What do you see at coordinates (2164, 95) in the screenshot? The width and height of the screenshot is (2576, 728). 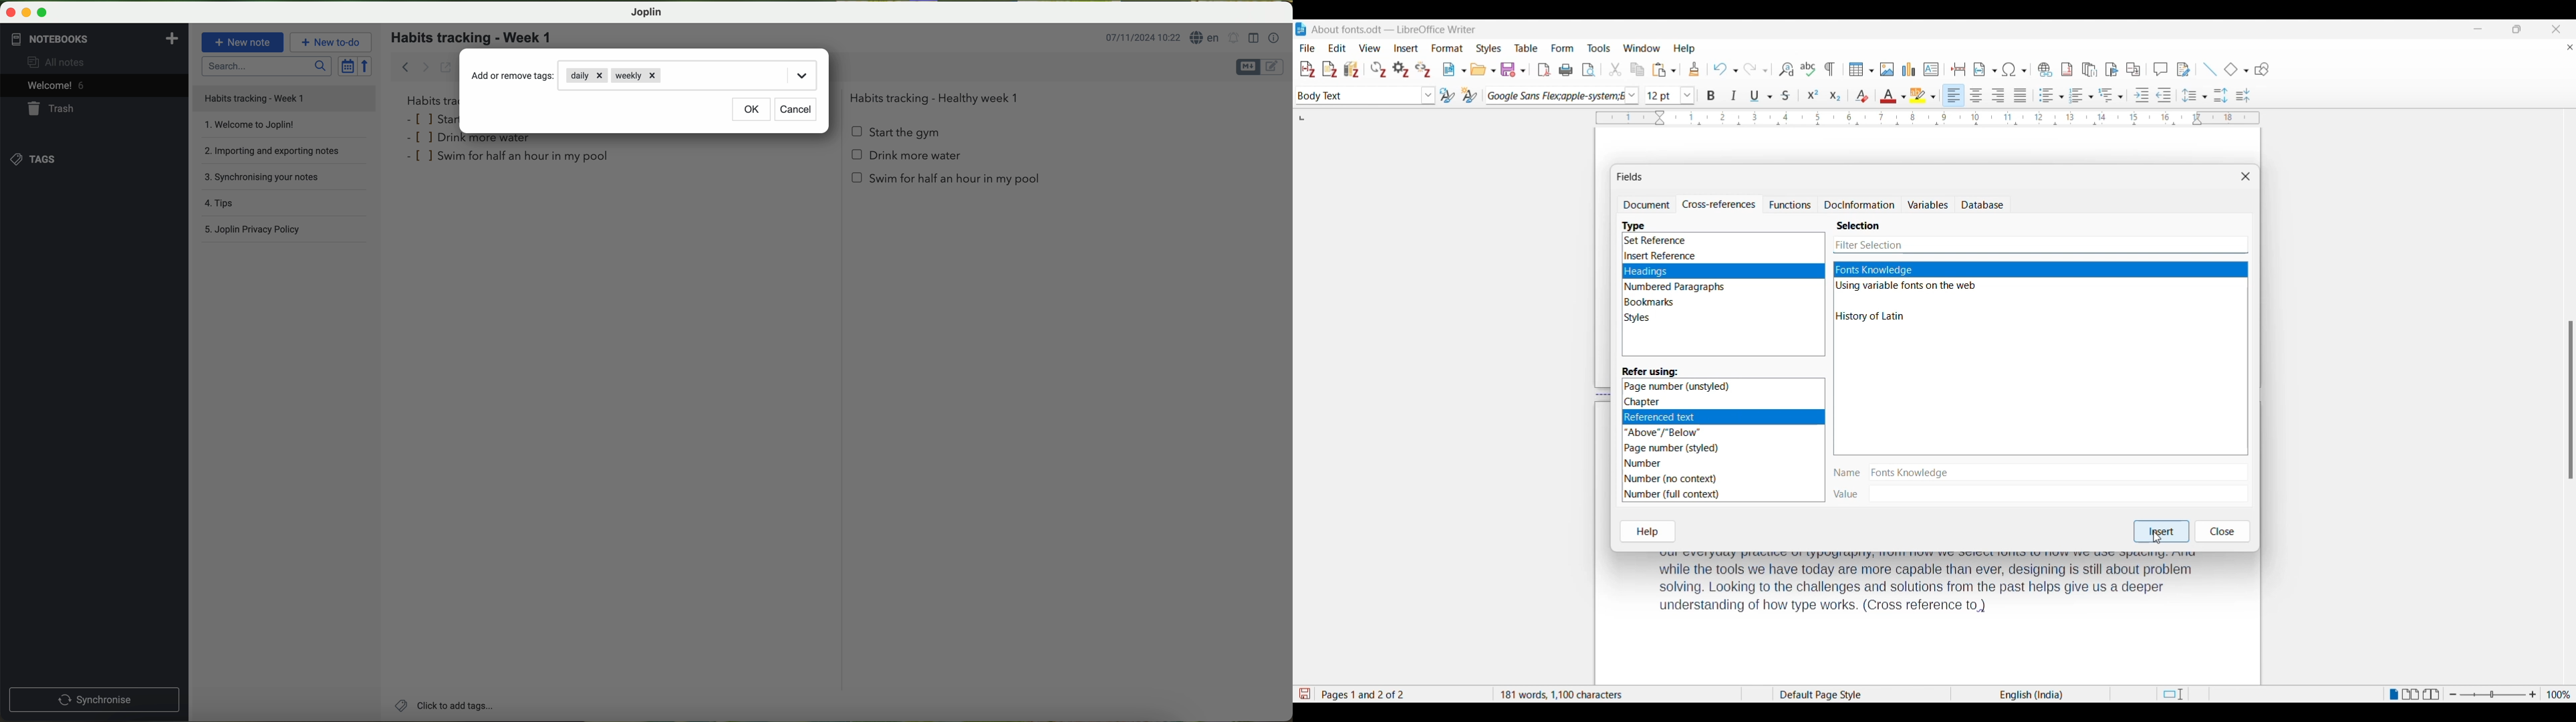 I see `Decrease indentation` at bounding box center [2164, 95].